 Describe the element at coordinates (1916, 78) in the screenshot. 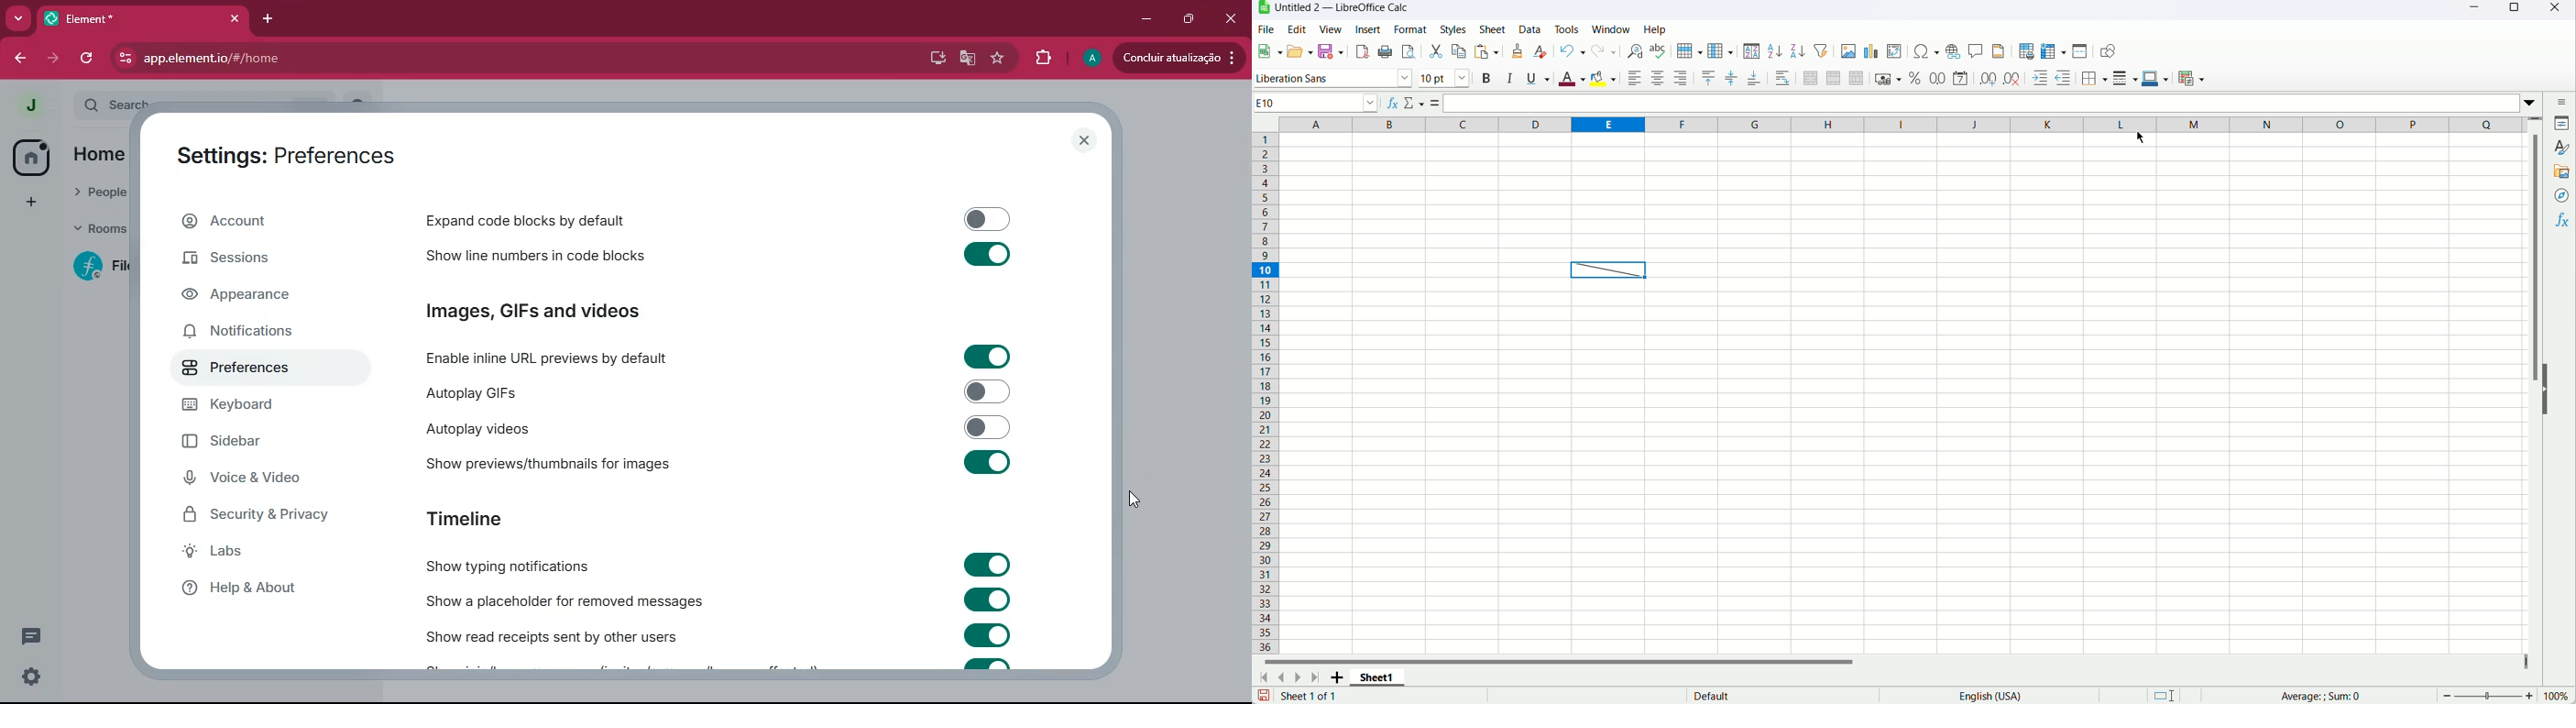

I see `Format as percent` at that location.